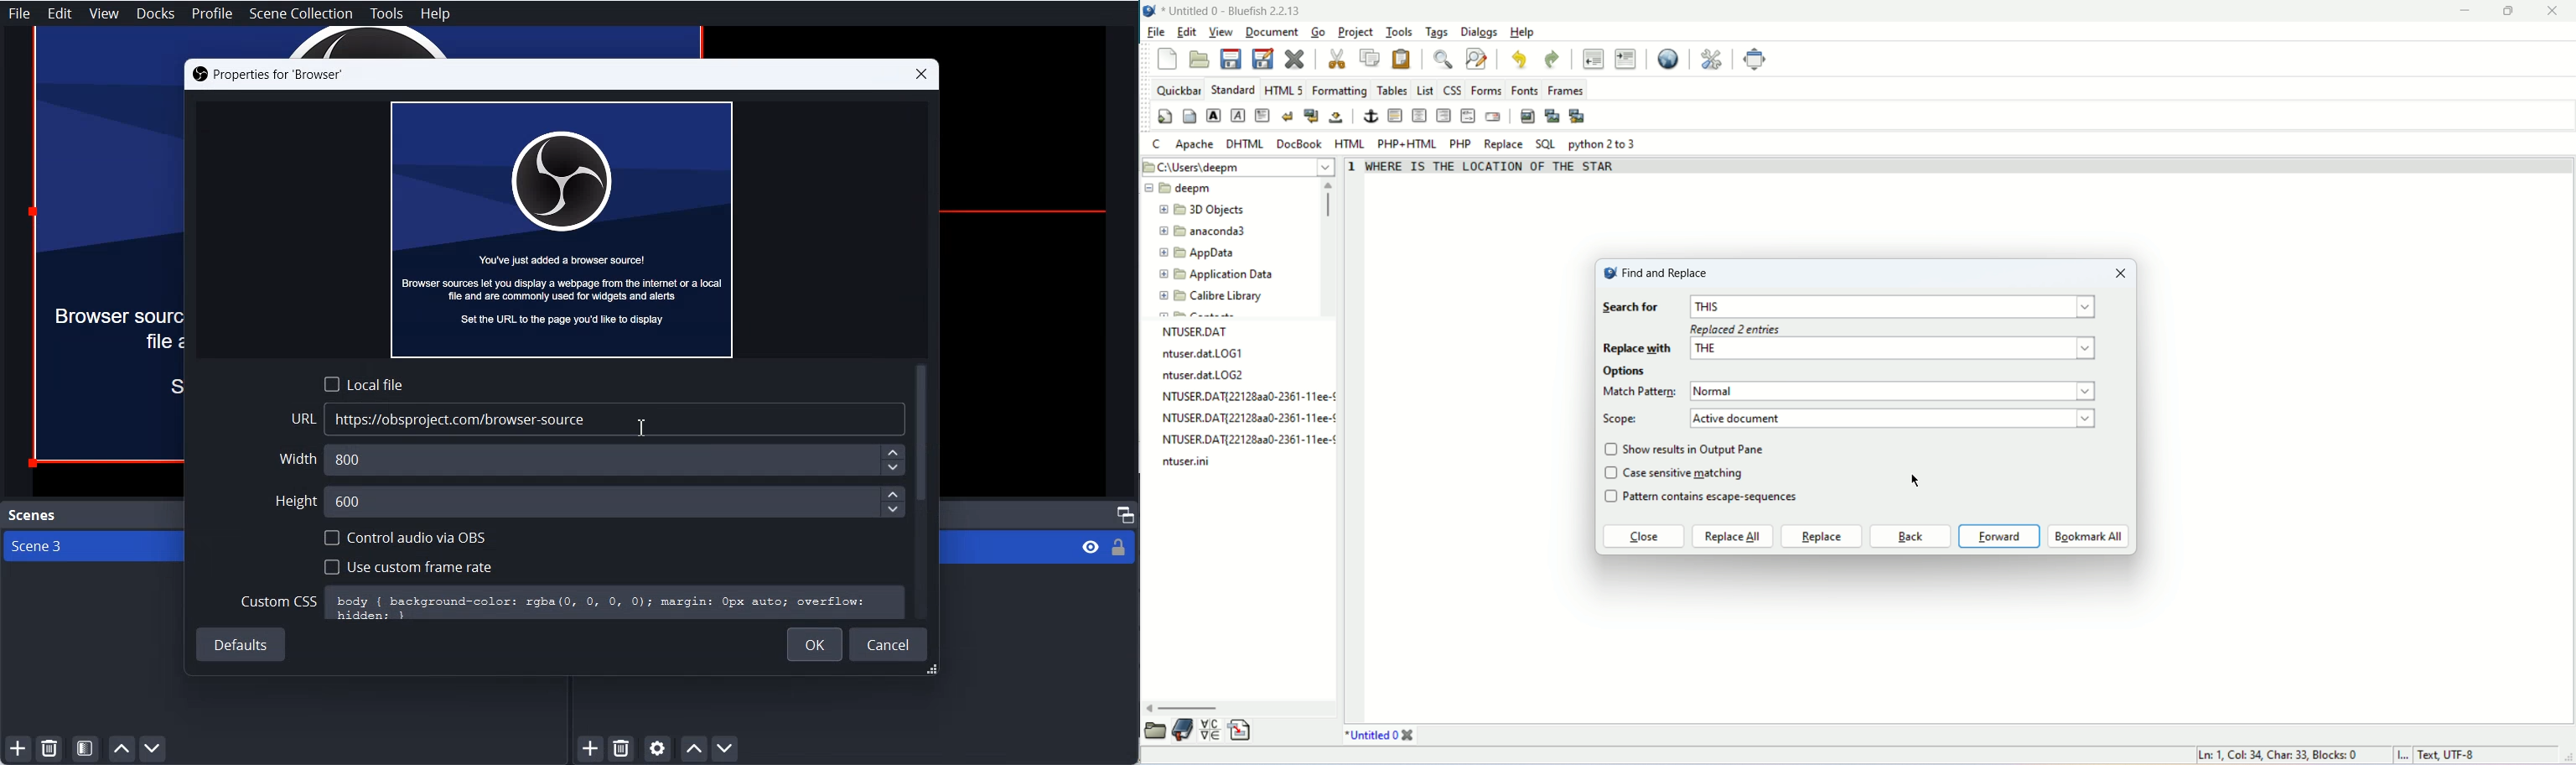 This screenshot has height=784, width=2576. I want to click on OK, so click(815, 644).